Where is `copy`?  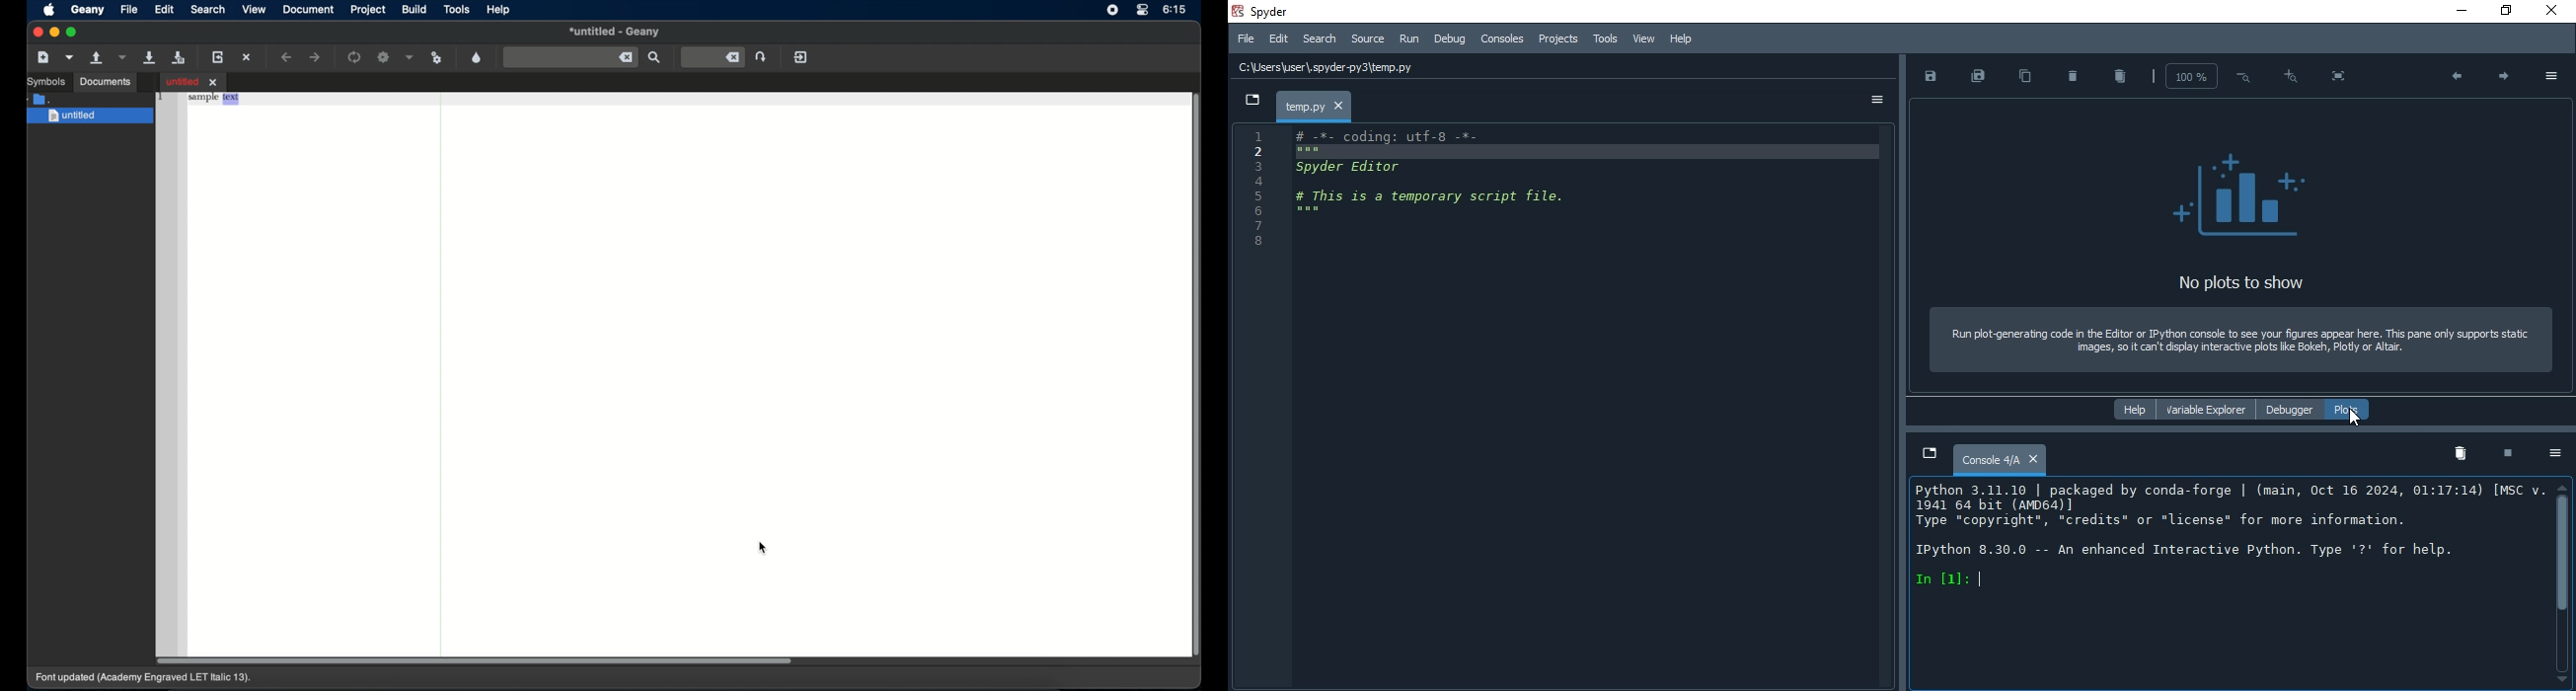 copy is located at coordinates (2026, 79).